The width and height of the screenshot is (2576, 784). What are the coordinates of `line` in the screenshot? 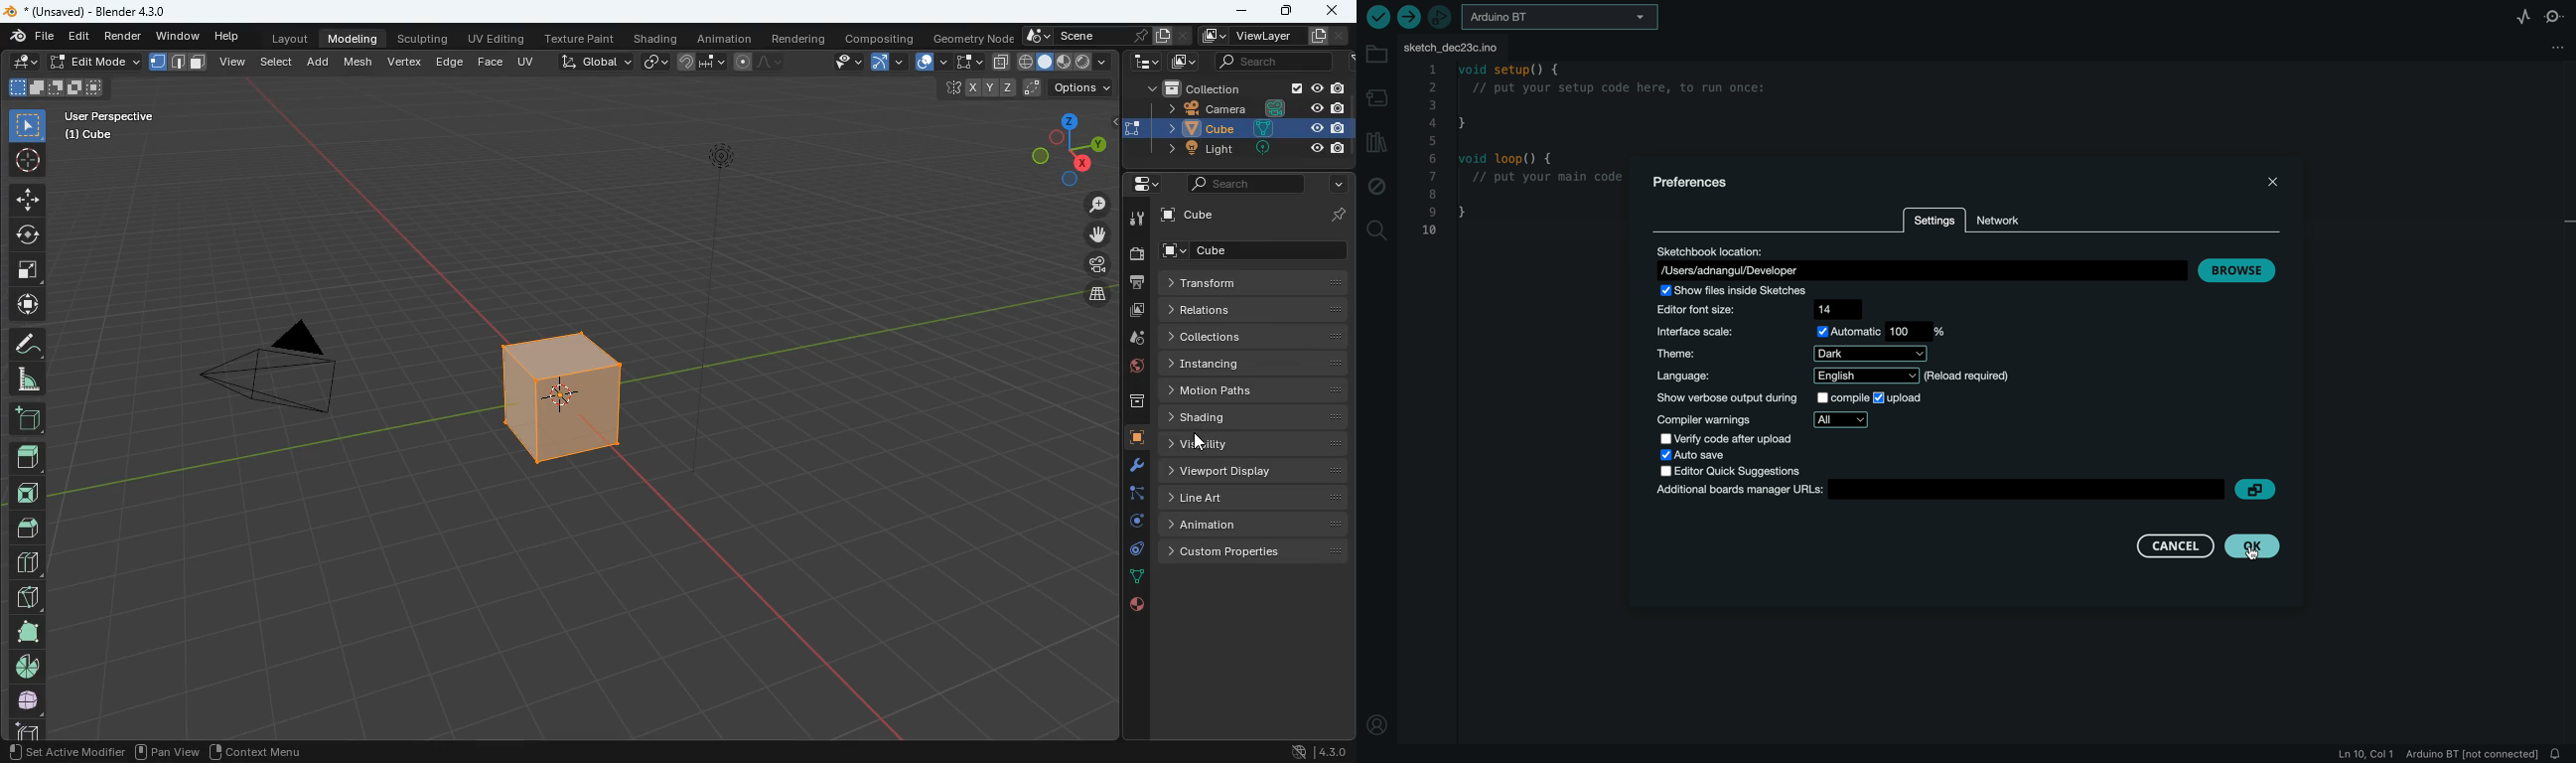 It's located at (764, 63).